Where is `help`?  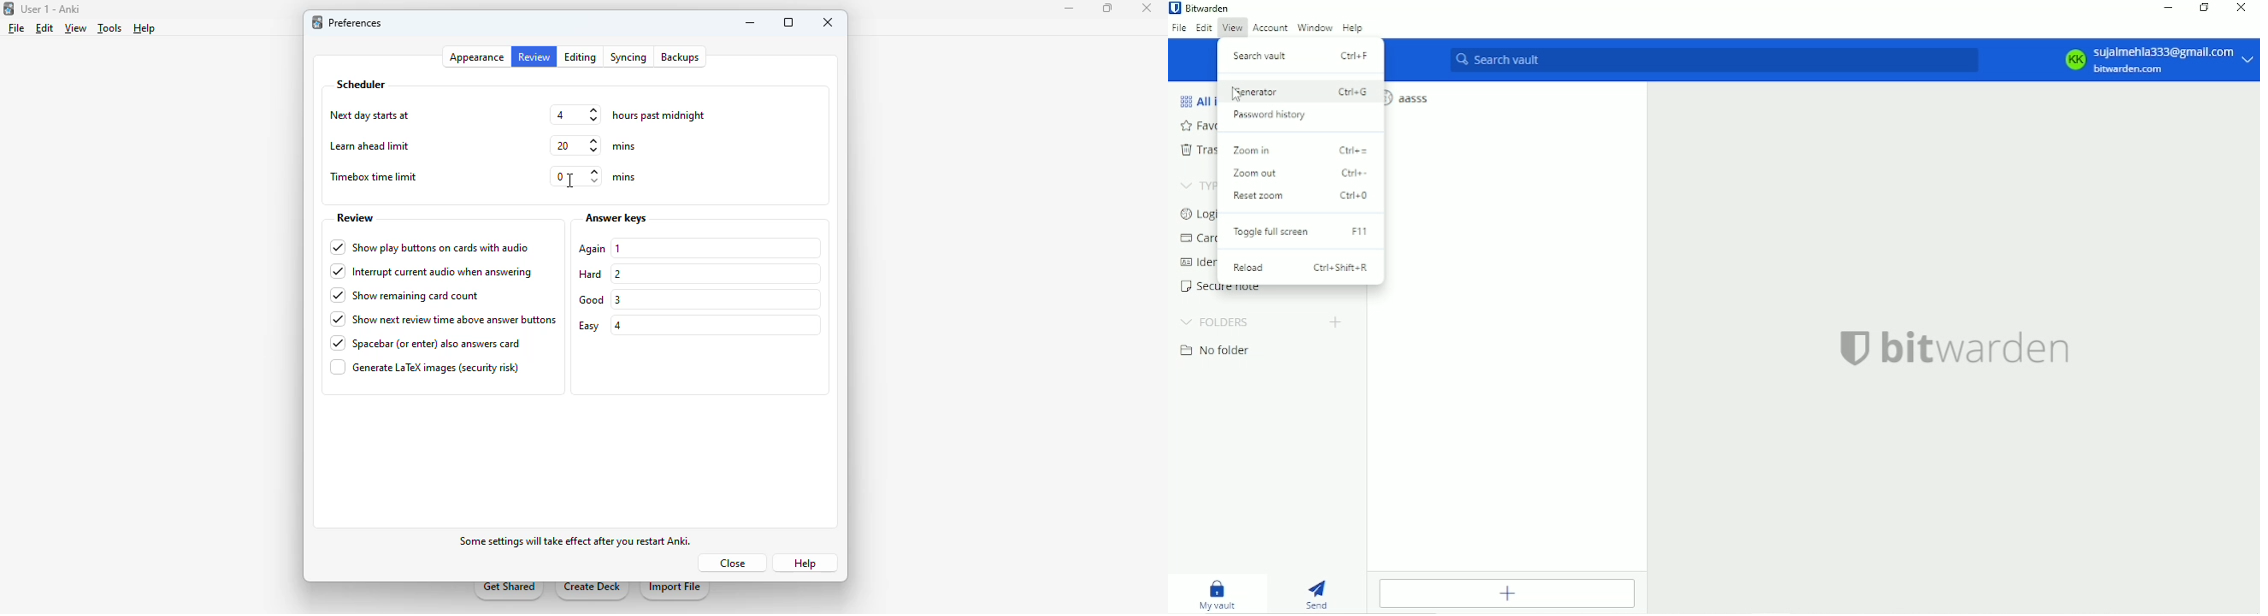 help is located at coordinates (144, 28).